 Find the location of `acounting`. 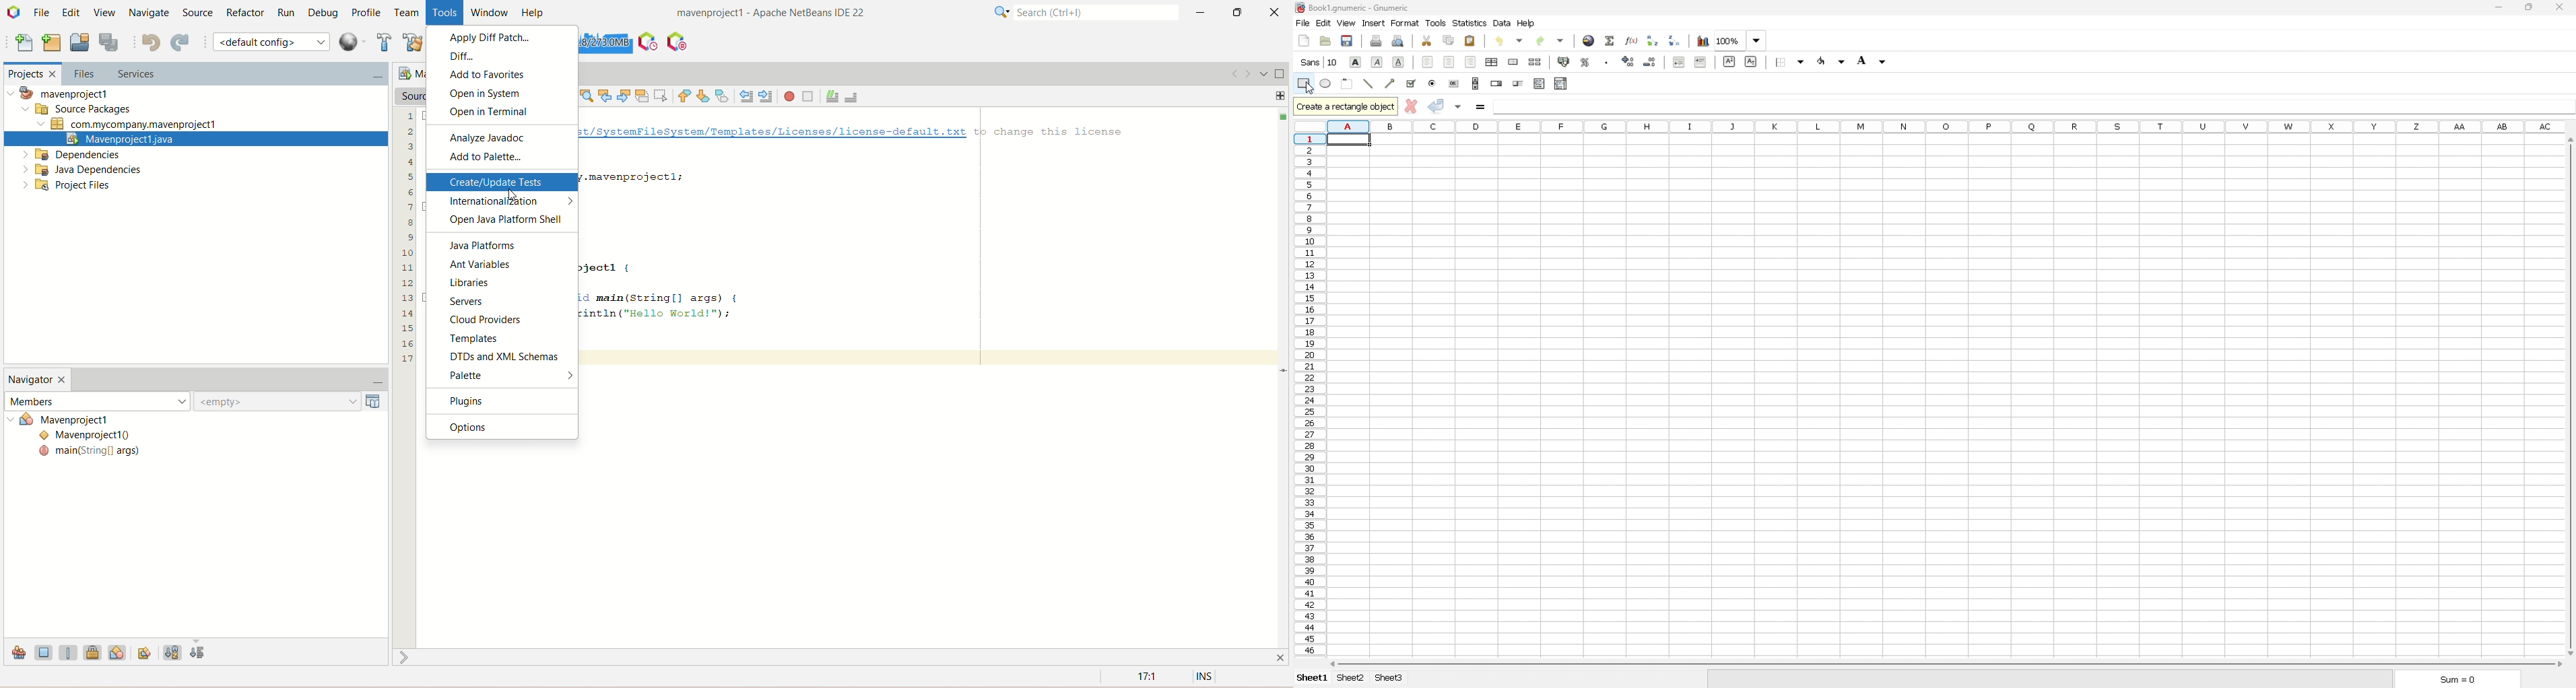

acounting is located at coordinates (1564, 61).